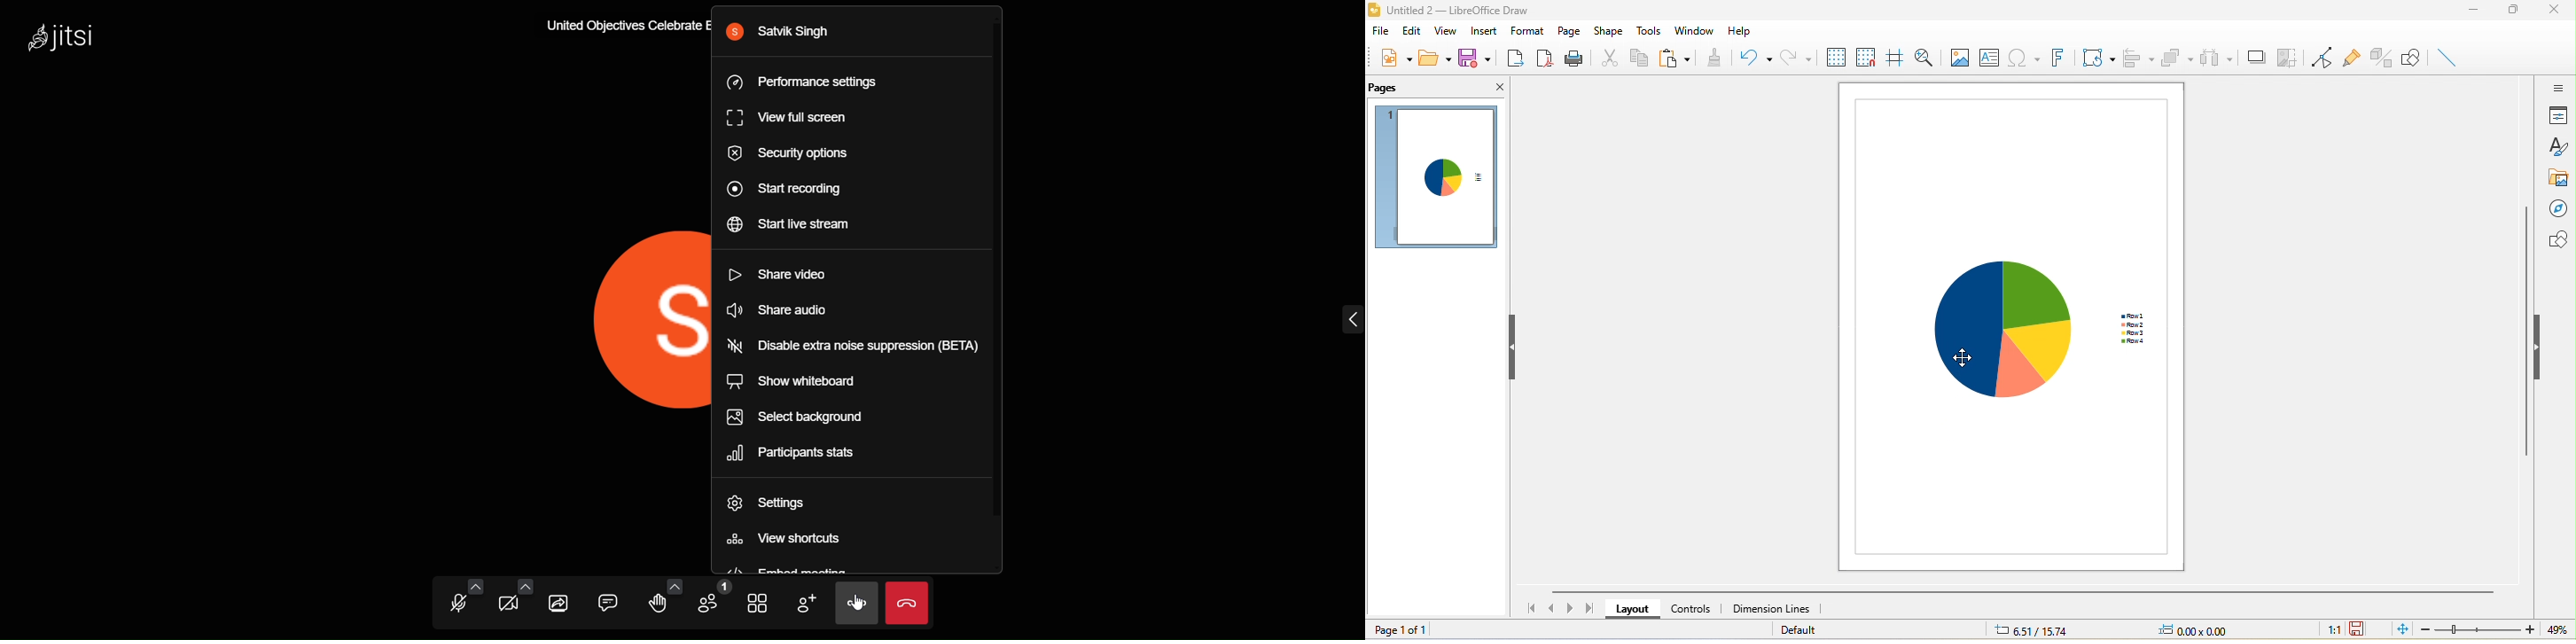 This screenshot has width=2576, height=644. I want to click on redo, so click(1795, 56).